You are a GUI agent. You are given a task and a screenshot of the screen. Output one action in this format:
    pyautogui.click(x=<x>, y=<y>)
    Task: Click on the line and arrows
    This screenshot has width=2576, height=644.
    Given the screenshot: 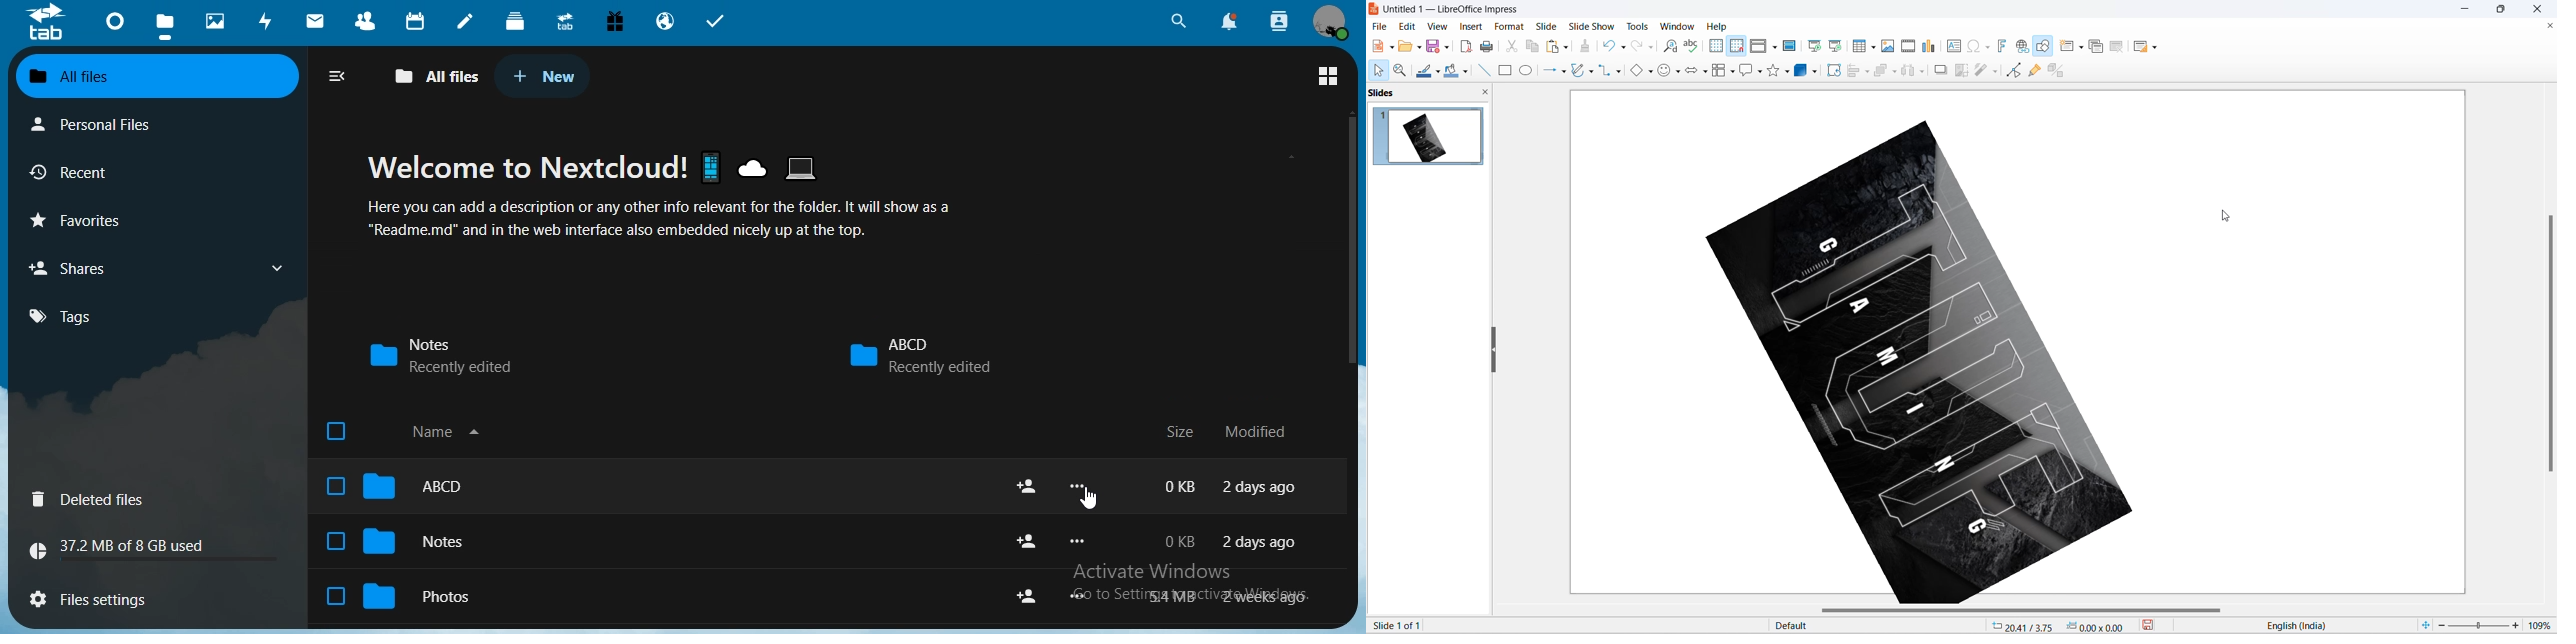 What is the action you would take?
    pyautogui.click(x=1547, y=71)
    